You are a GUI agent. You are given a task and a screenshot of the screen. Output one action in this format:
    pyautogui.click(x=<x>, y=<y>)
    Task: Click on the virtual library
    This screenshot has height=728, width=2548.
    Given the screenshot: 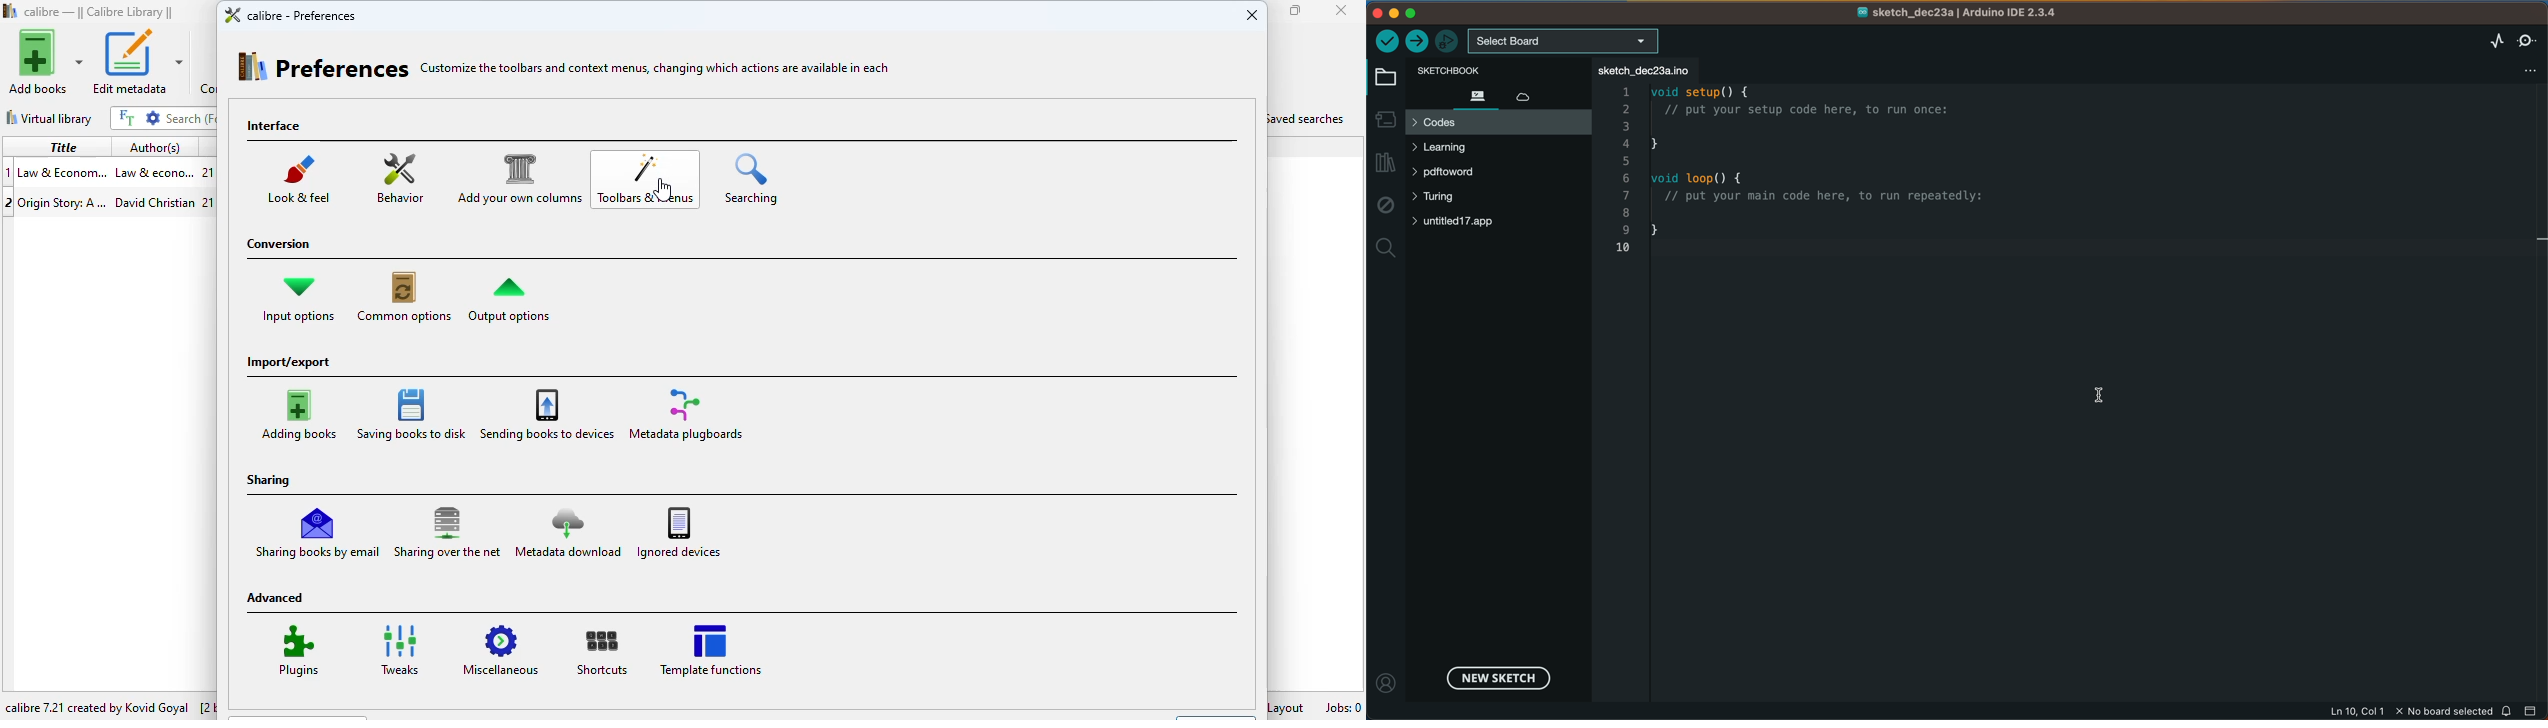 What is the action you would take?
    pyautogui.click(x=49, y=118)
    